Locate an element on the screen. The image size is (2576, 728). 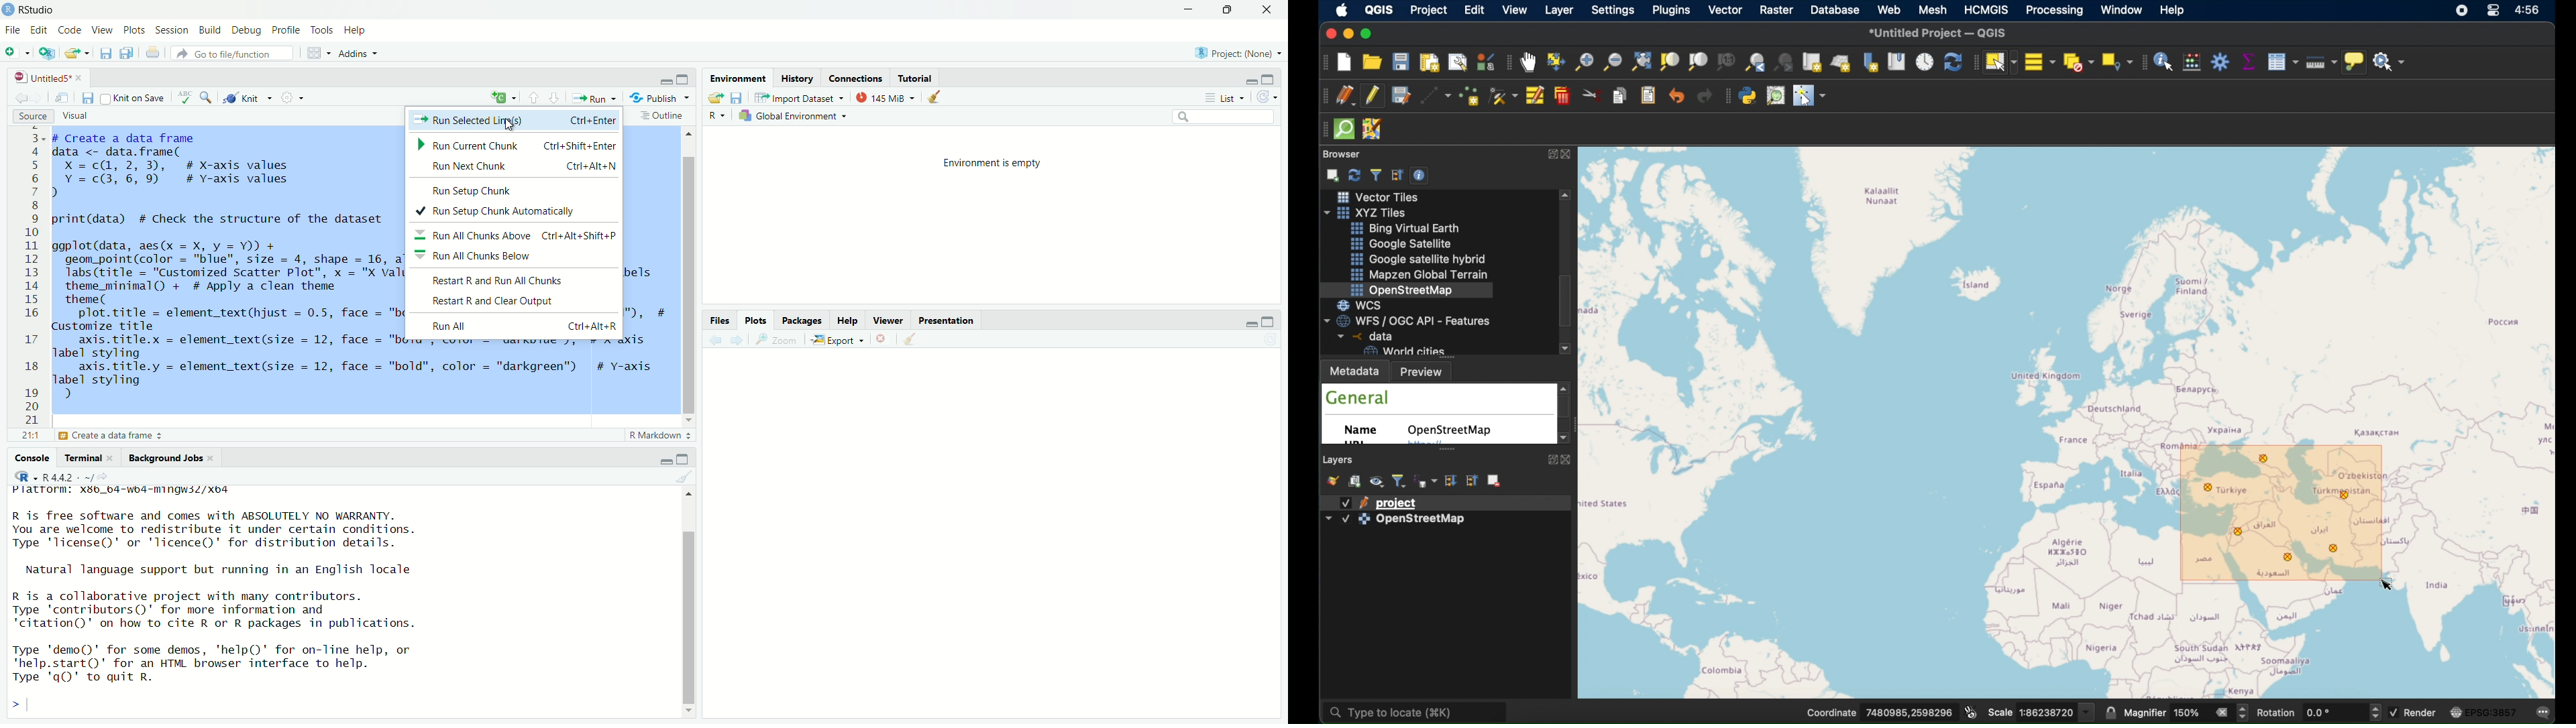
Run Current chunk is located at coordinates (519, 145).